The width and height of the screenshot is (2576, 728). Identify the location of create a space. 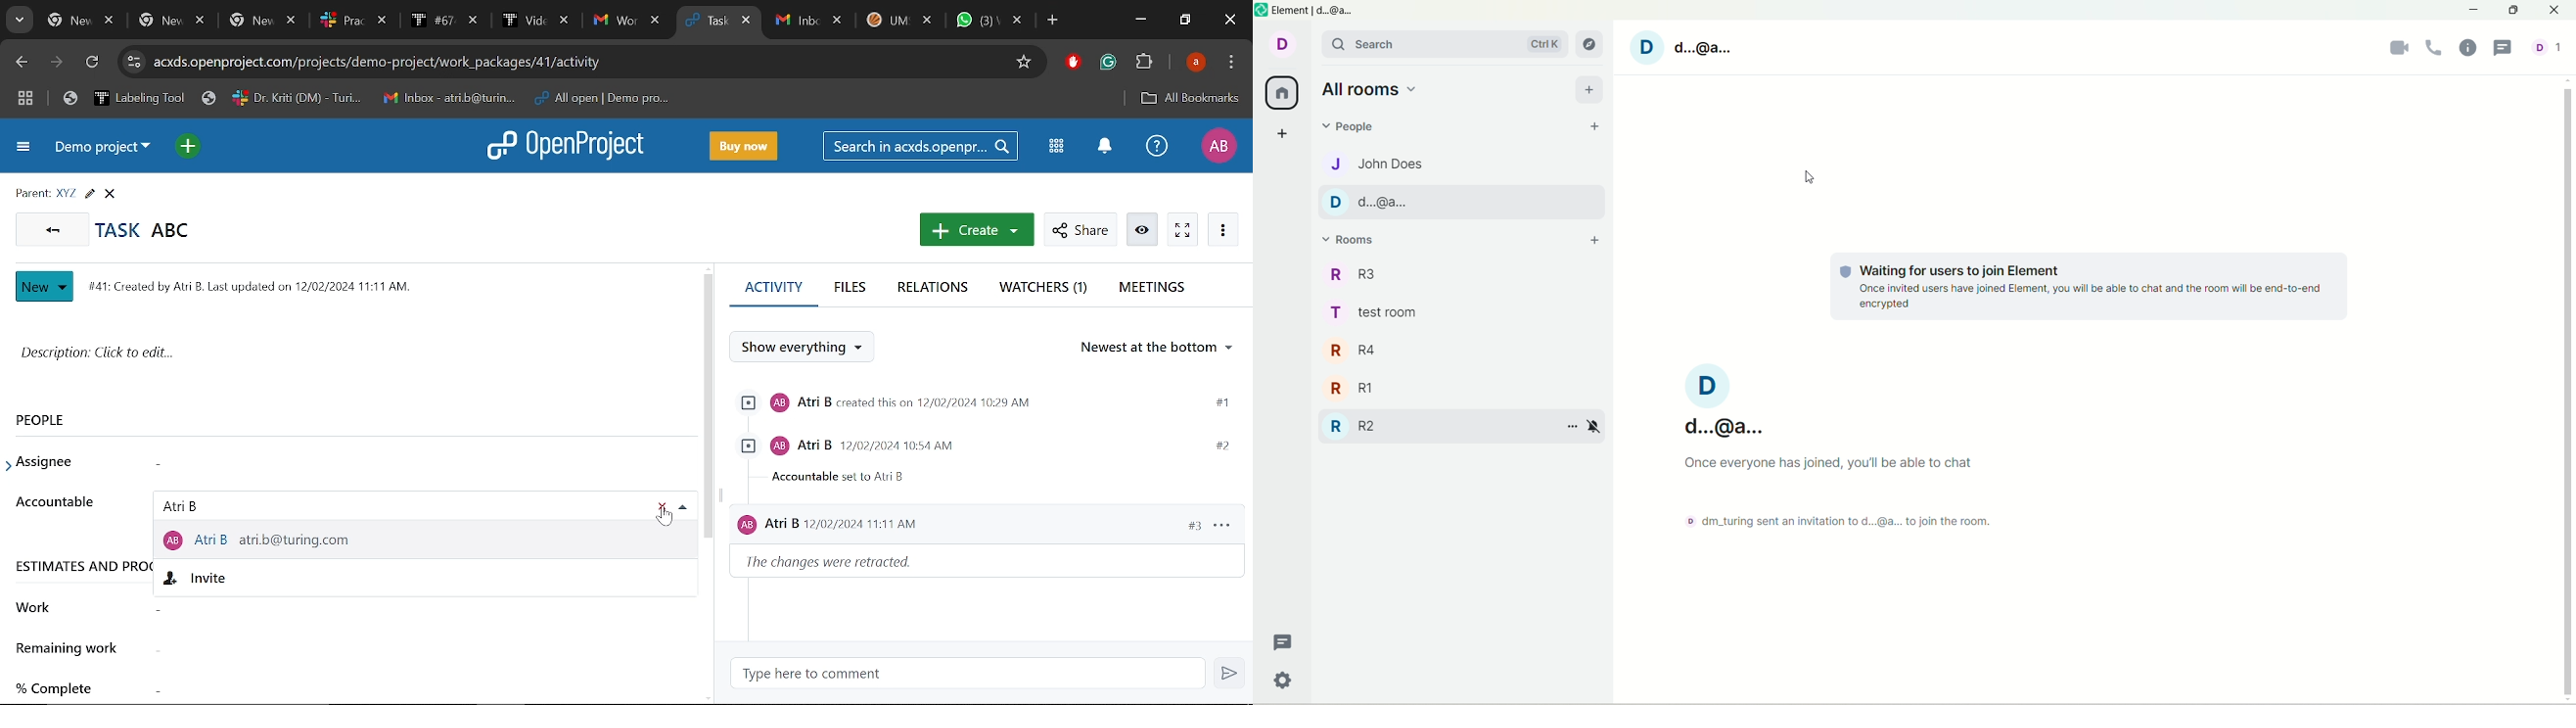
(1283, 133).